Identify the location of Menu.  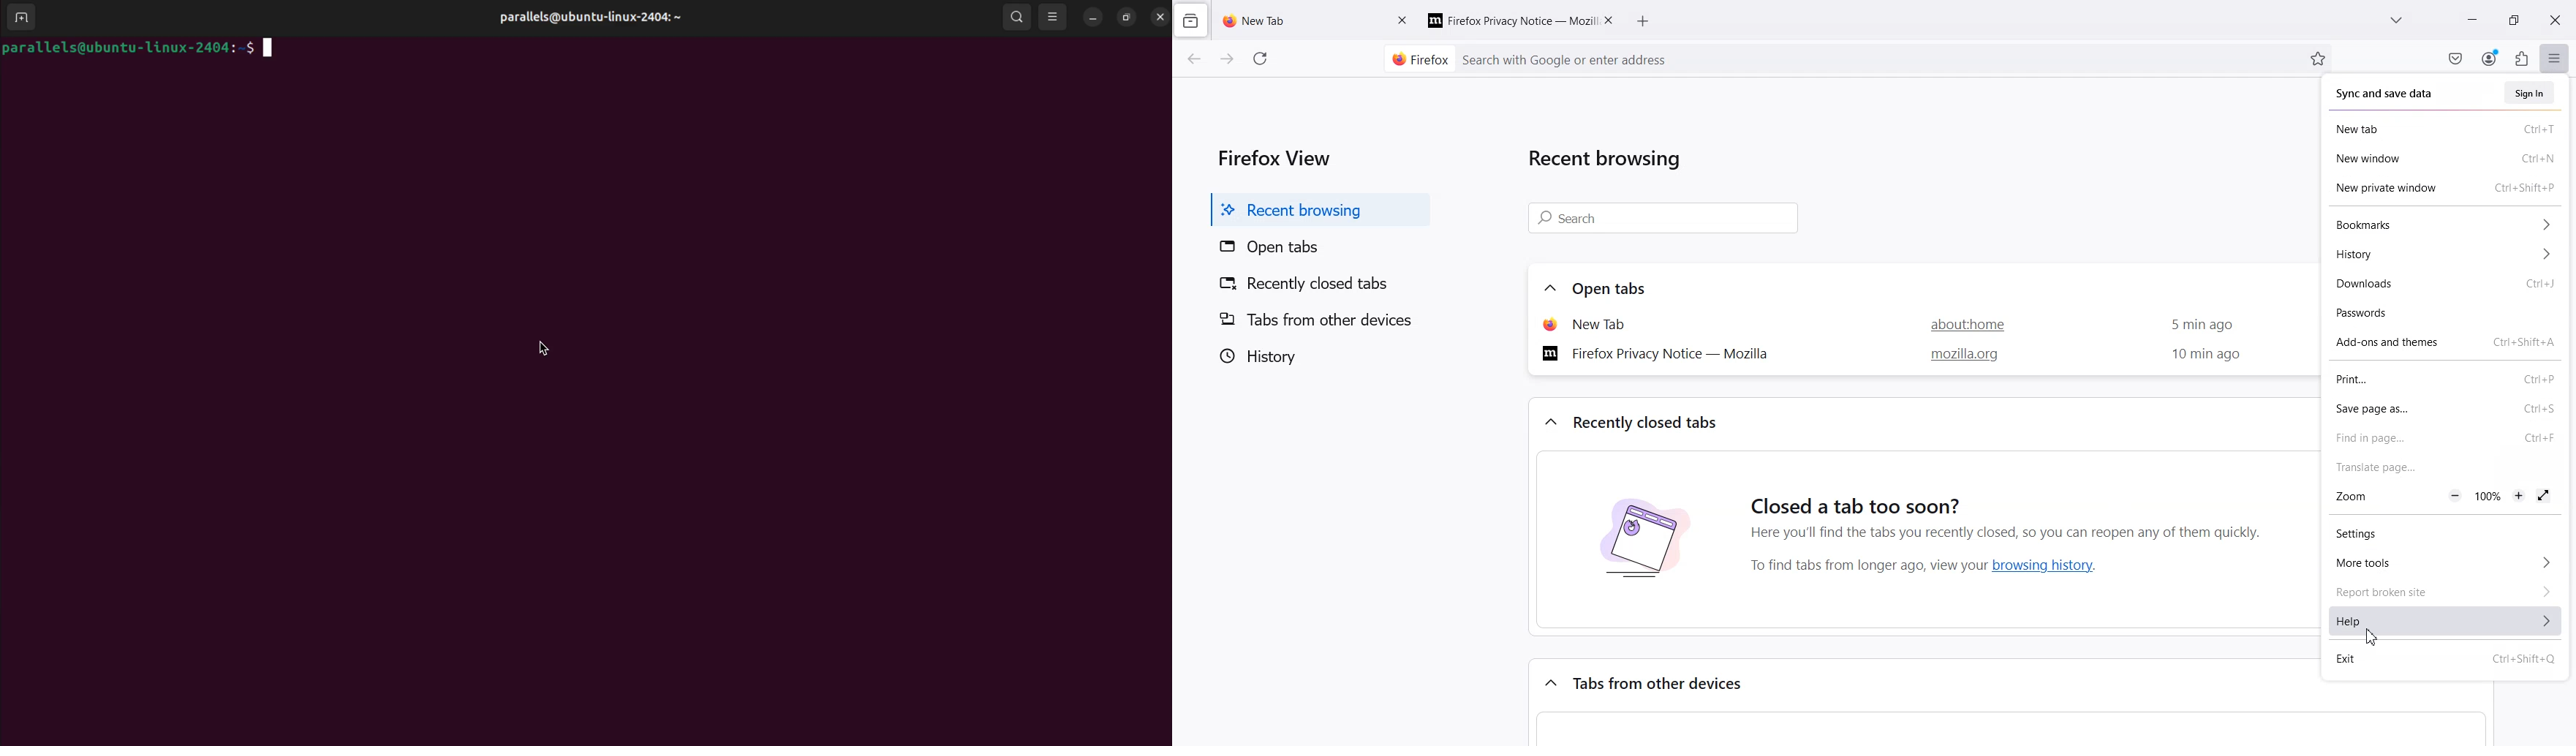
(2555, 58).